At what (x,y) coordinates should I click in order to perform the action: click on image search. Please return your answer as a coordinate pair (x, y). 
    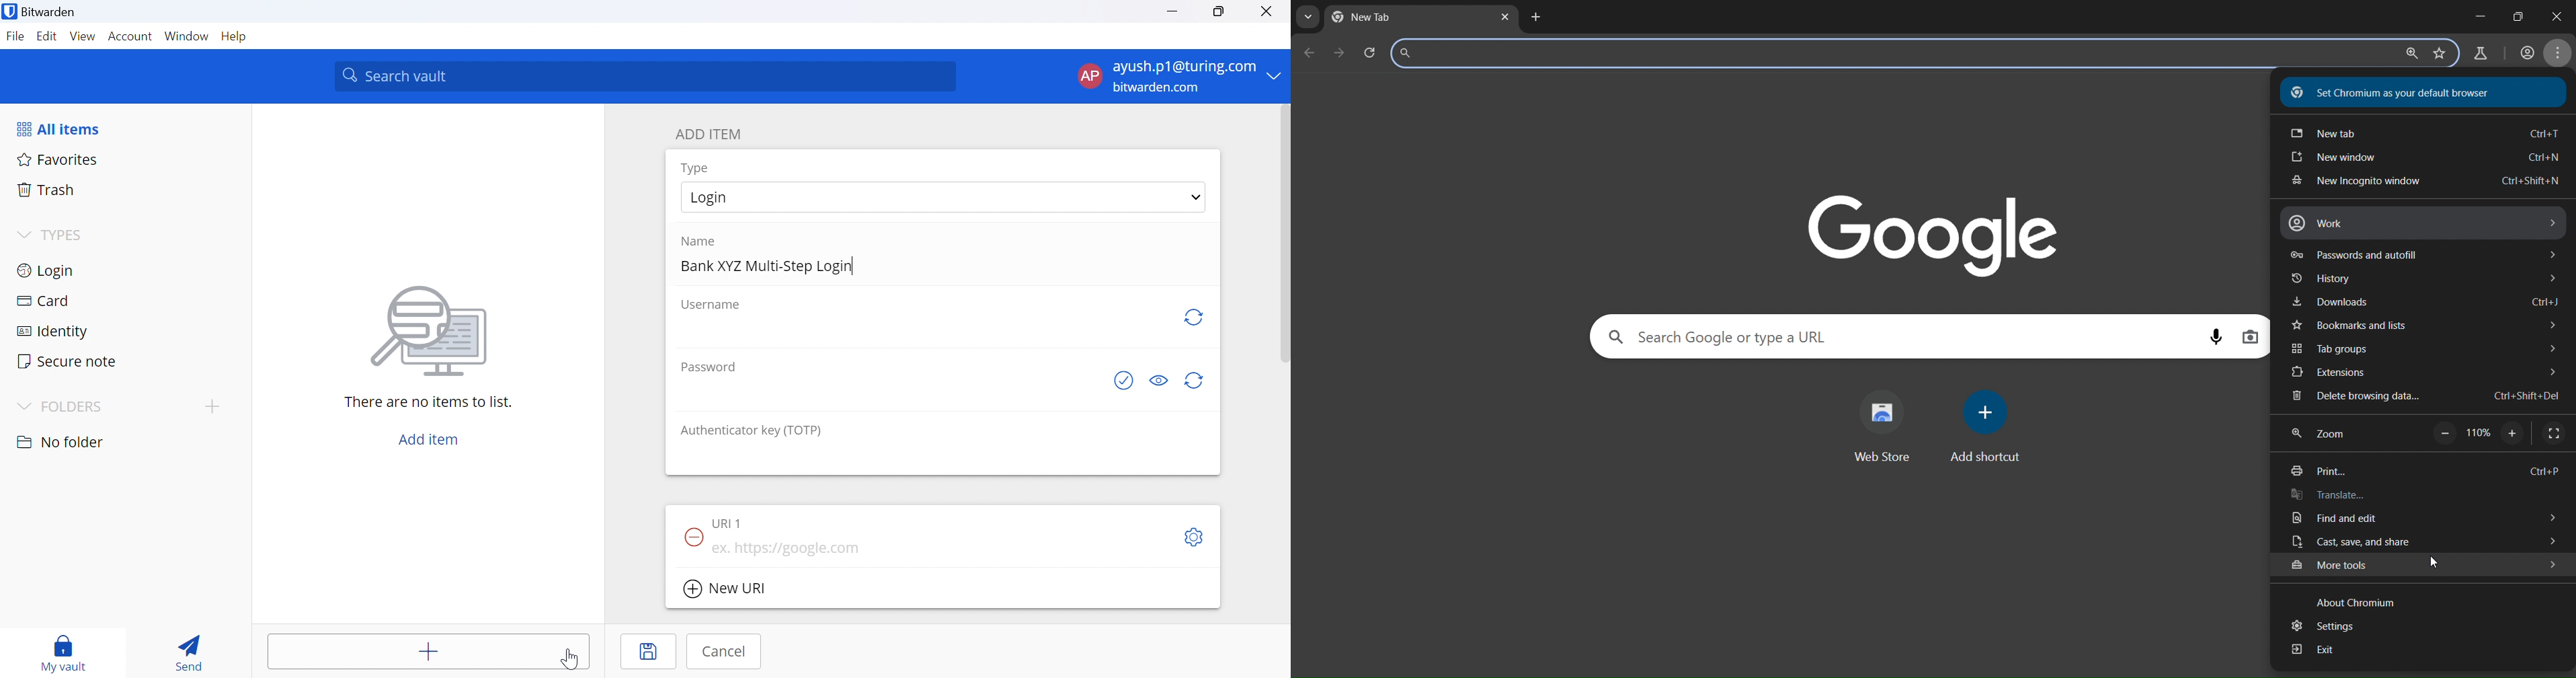
    Looking at the image, I should click on (2251, 338).